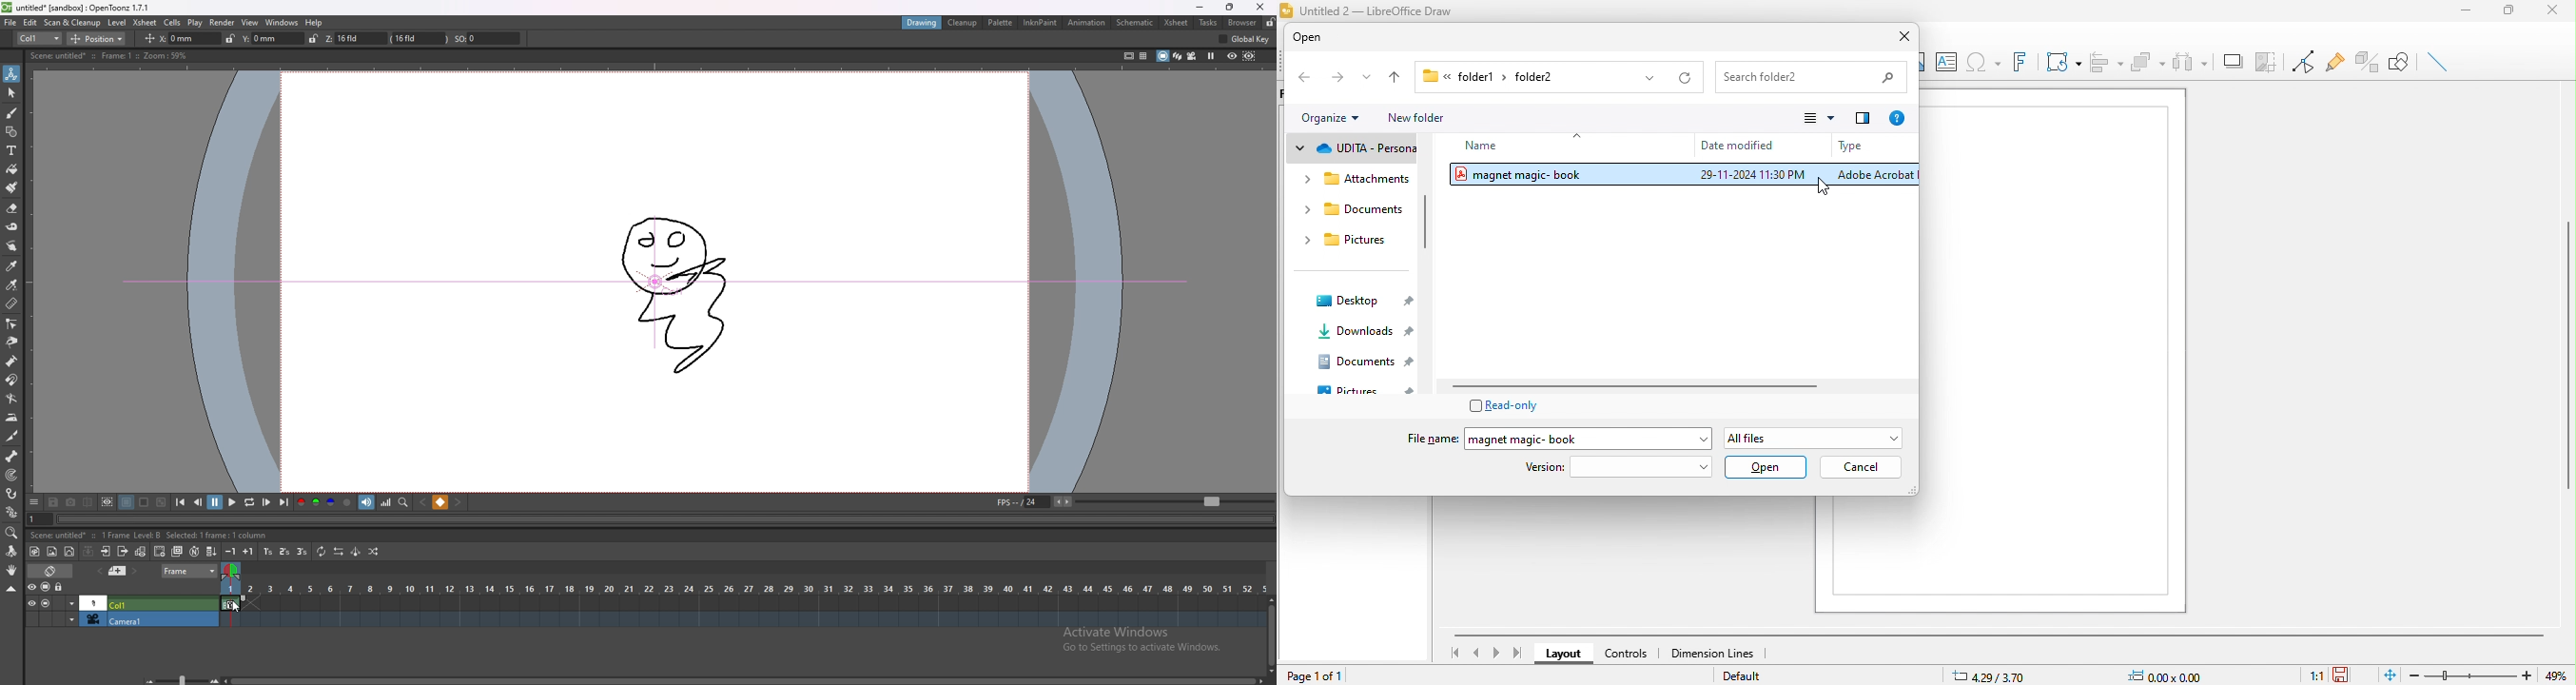 Image resolution: width=2576 pixels, height=700 pixels. I want to click on plastic, so click(12, 511).